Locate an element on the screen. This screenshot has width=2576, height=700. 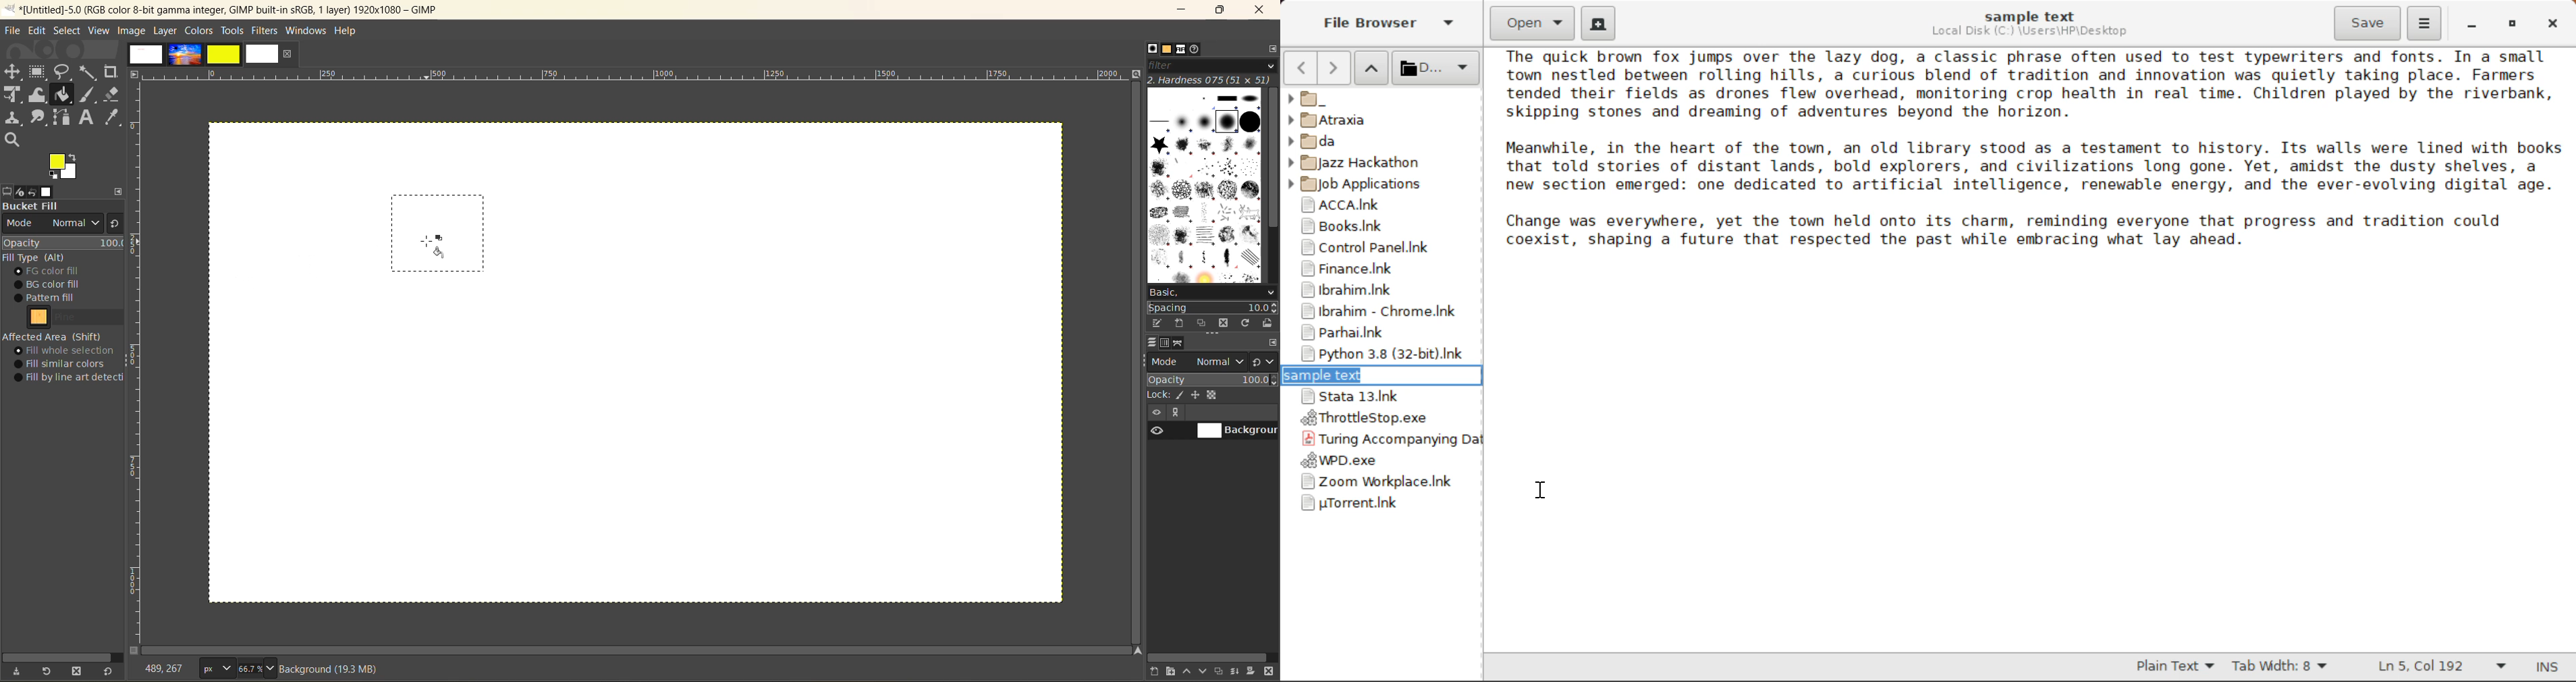
scale is located at coordinates (138, 364).